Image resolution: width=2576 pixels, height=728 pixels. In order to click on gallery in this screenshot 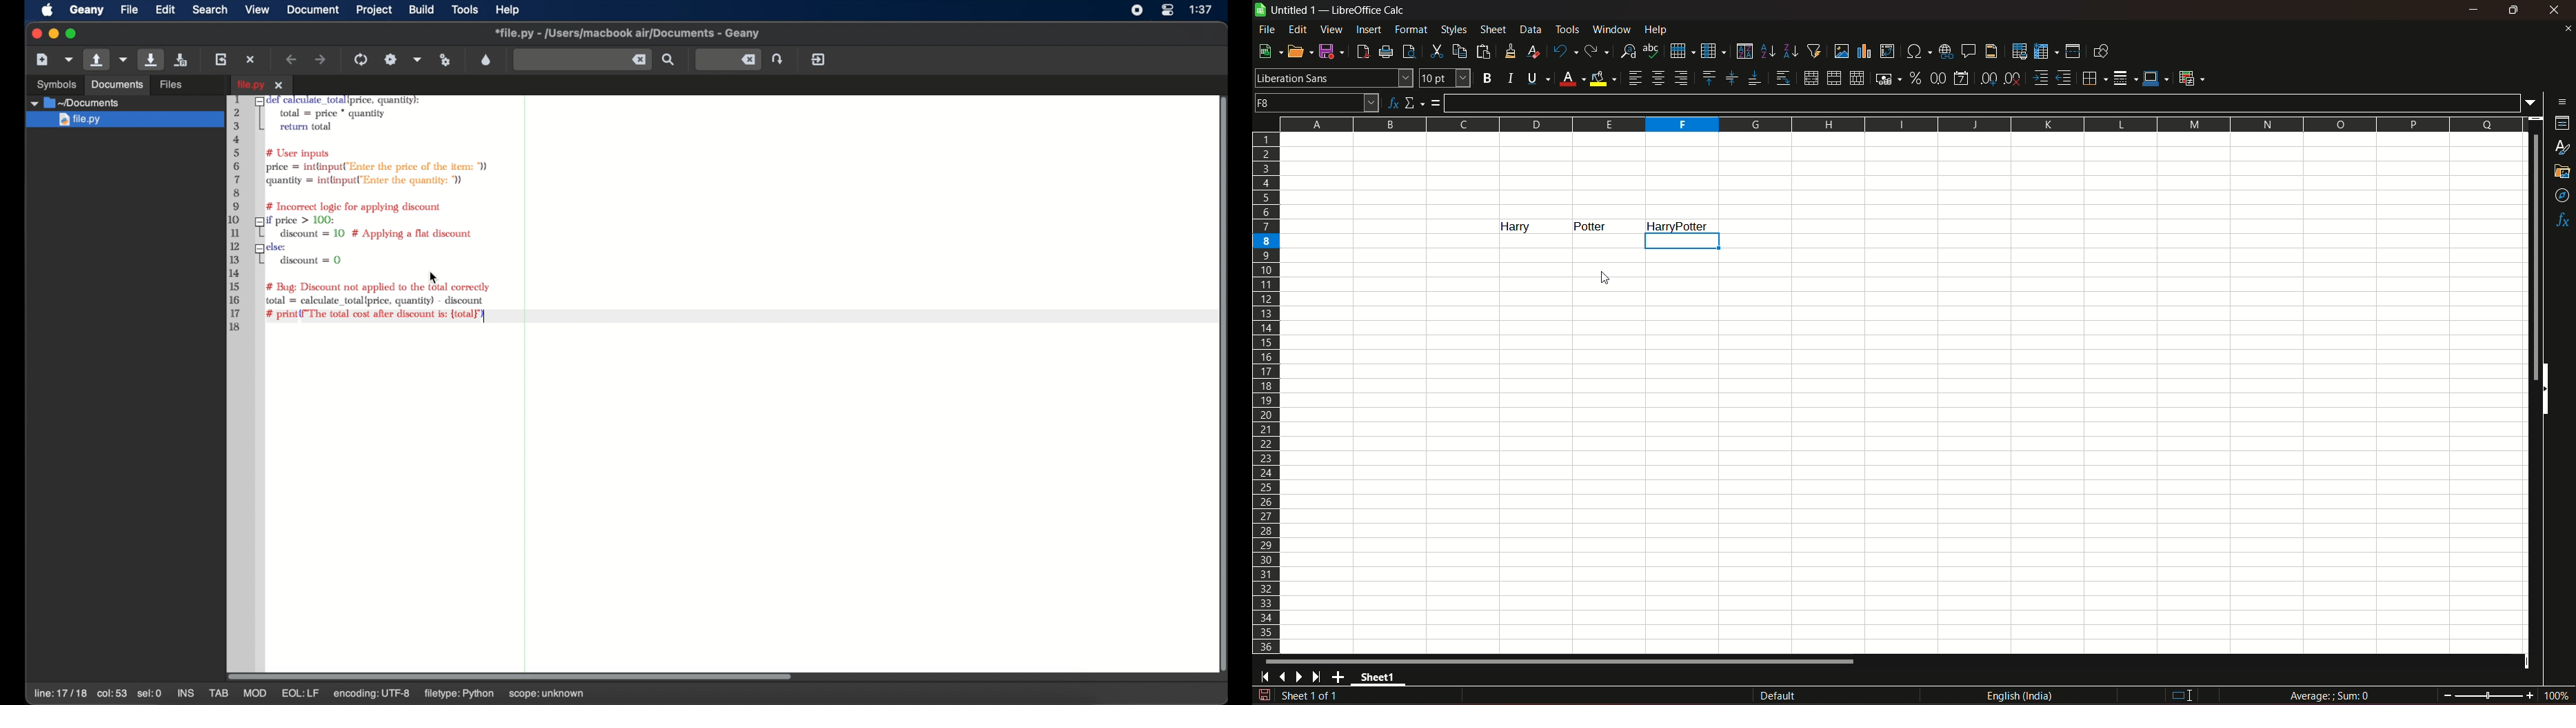, I will do `click(2561, 172)`.